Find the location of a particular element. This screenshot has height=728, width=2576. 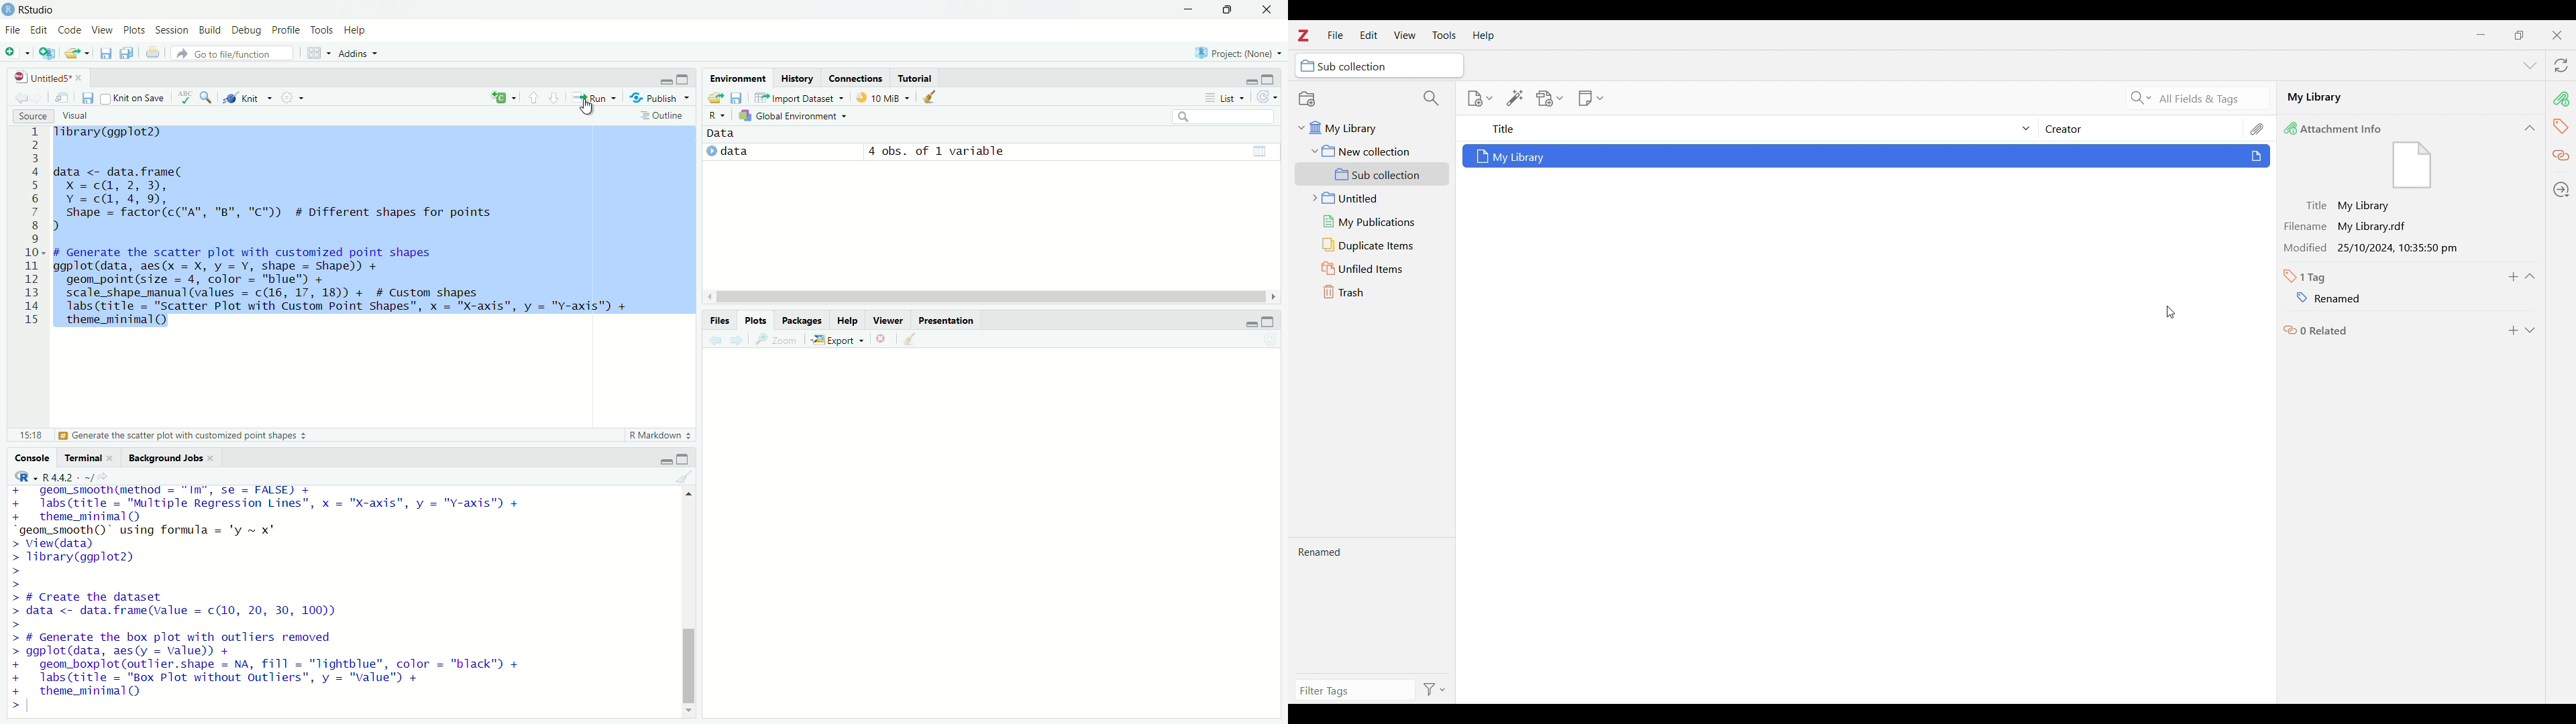

Creator column is located at coordinates (2140, 128).